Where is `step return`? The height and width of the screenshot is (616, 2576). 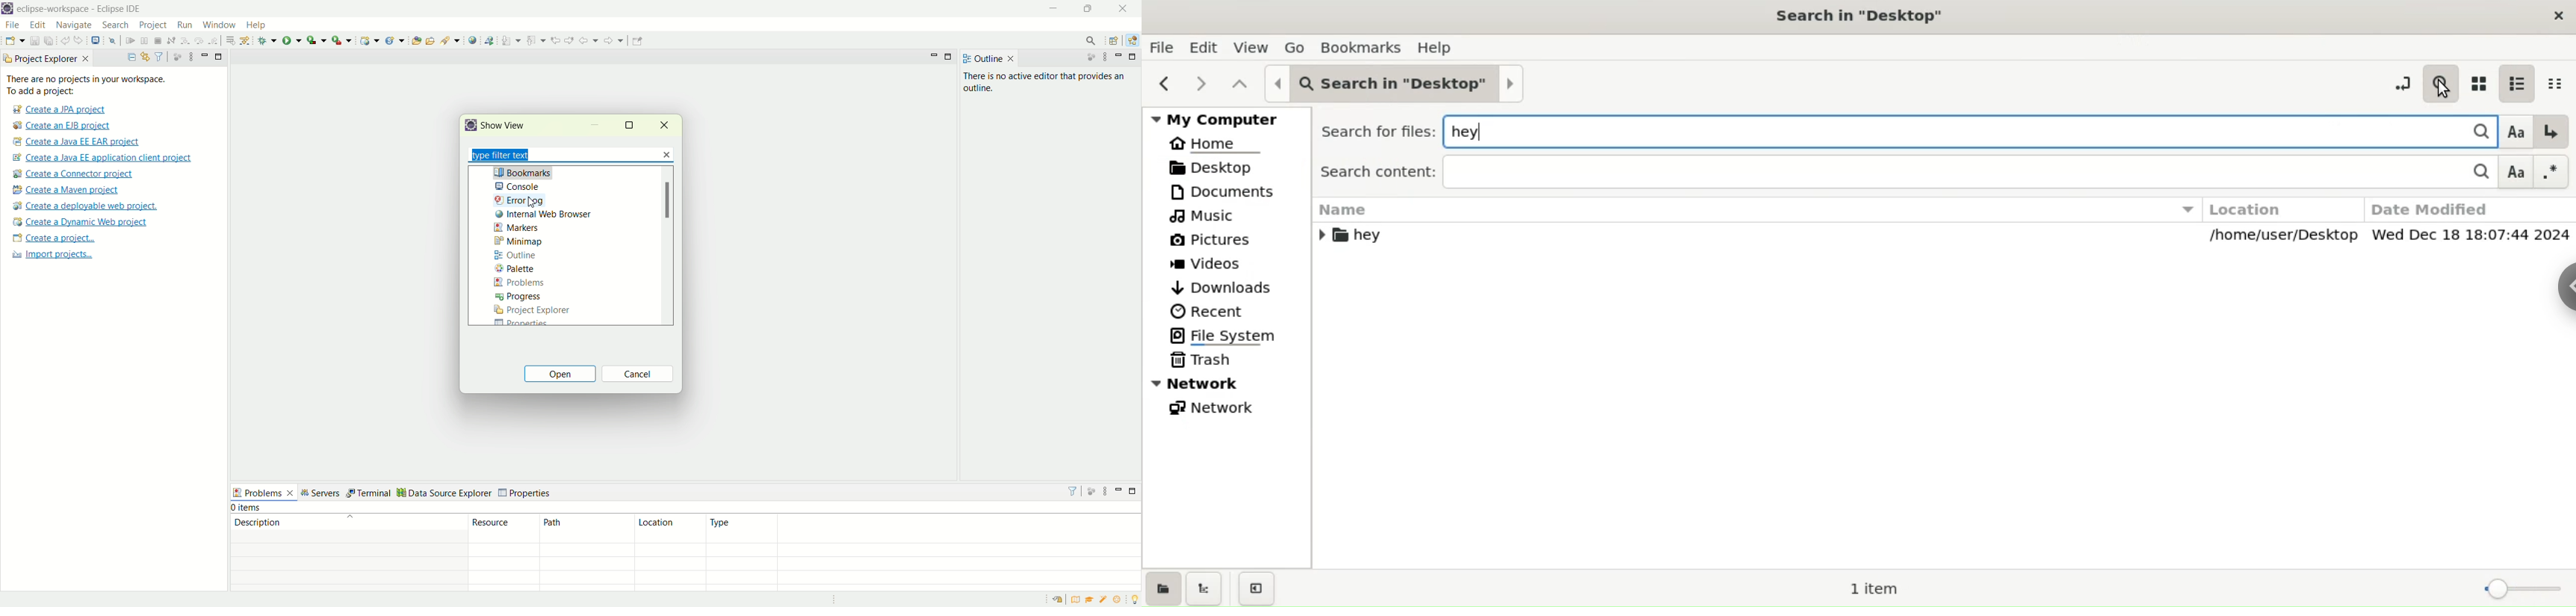 step return is located at coordinates (214, 41).